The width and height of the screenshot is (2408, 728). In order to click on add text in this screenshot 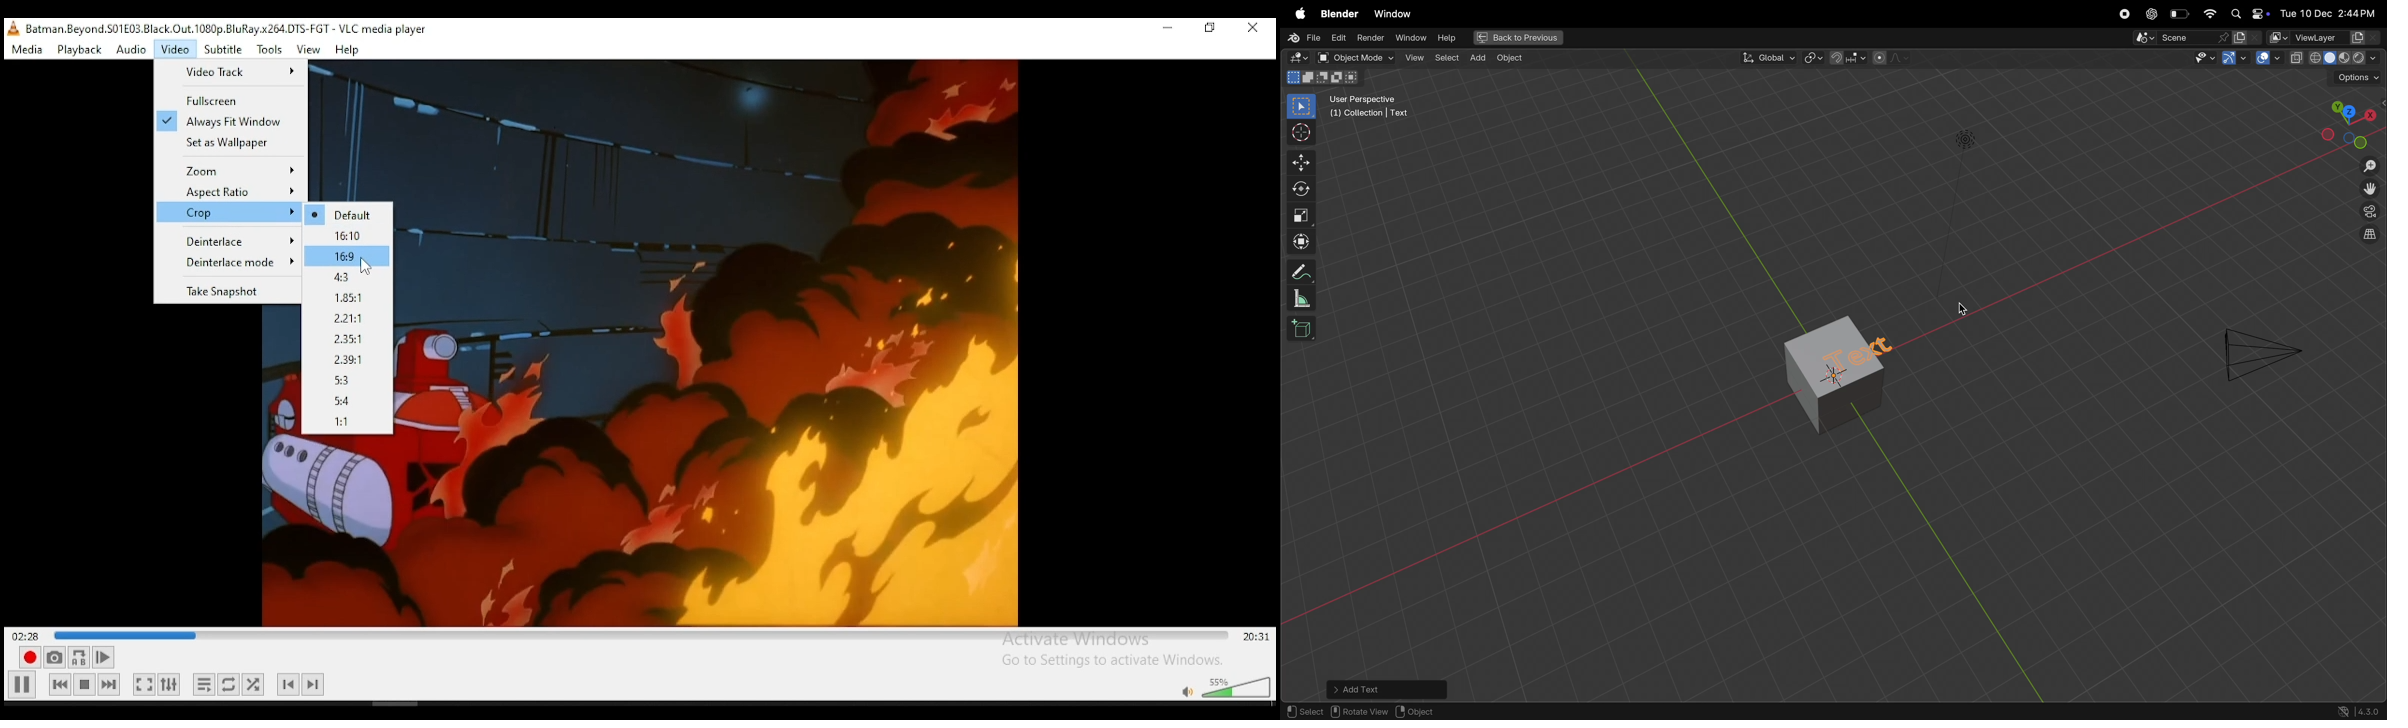, I will do `click(1388, 689)`.